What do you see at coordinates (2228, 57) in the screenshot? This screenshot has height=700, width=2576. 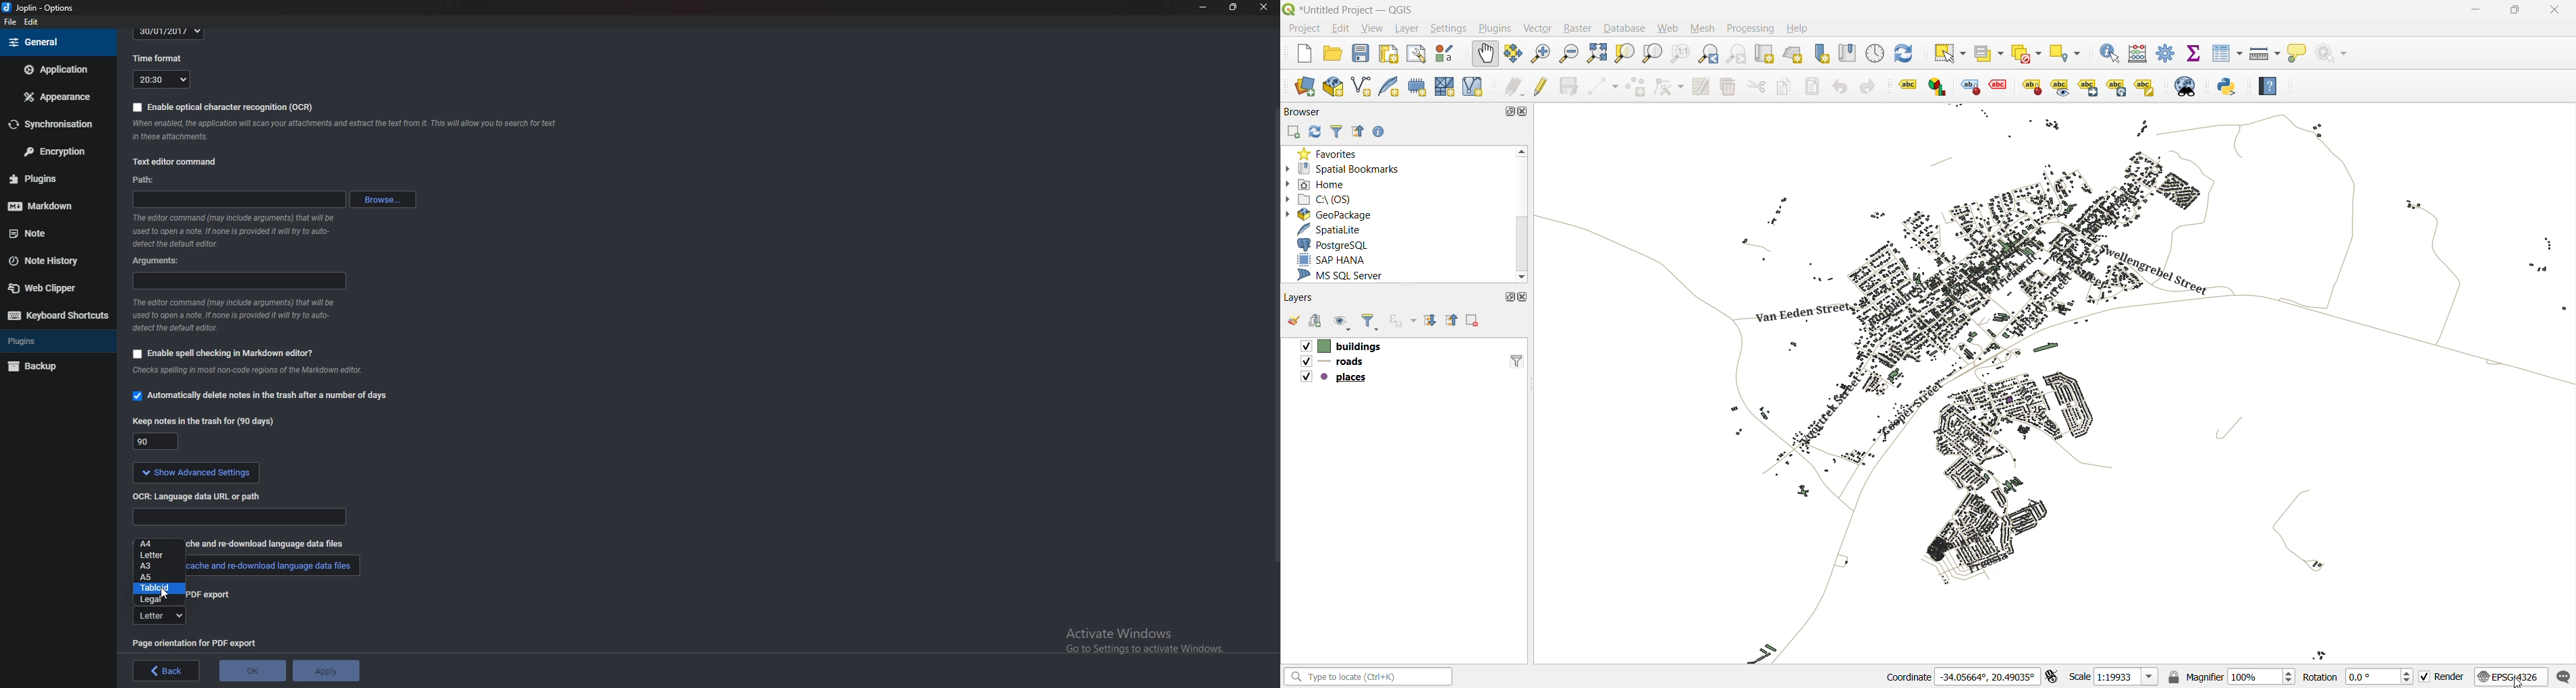 I see `attributes table` at bounding box center [2228, 57].